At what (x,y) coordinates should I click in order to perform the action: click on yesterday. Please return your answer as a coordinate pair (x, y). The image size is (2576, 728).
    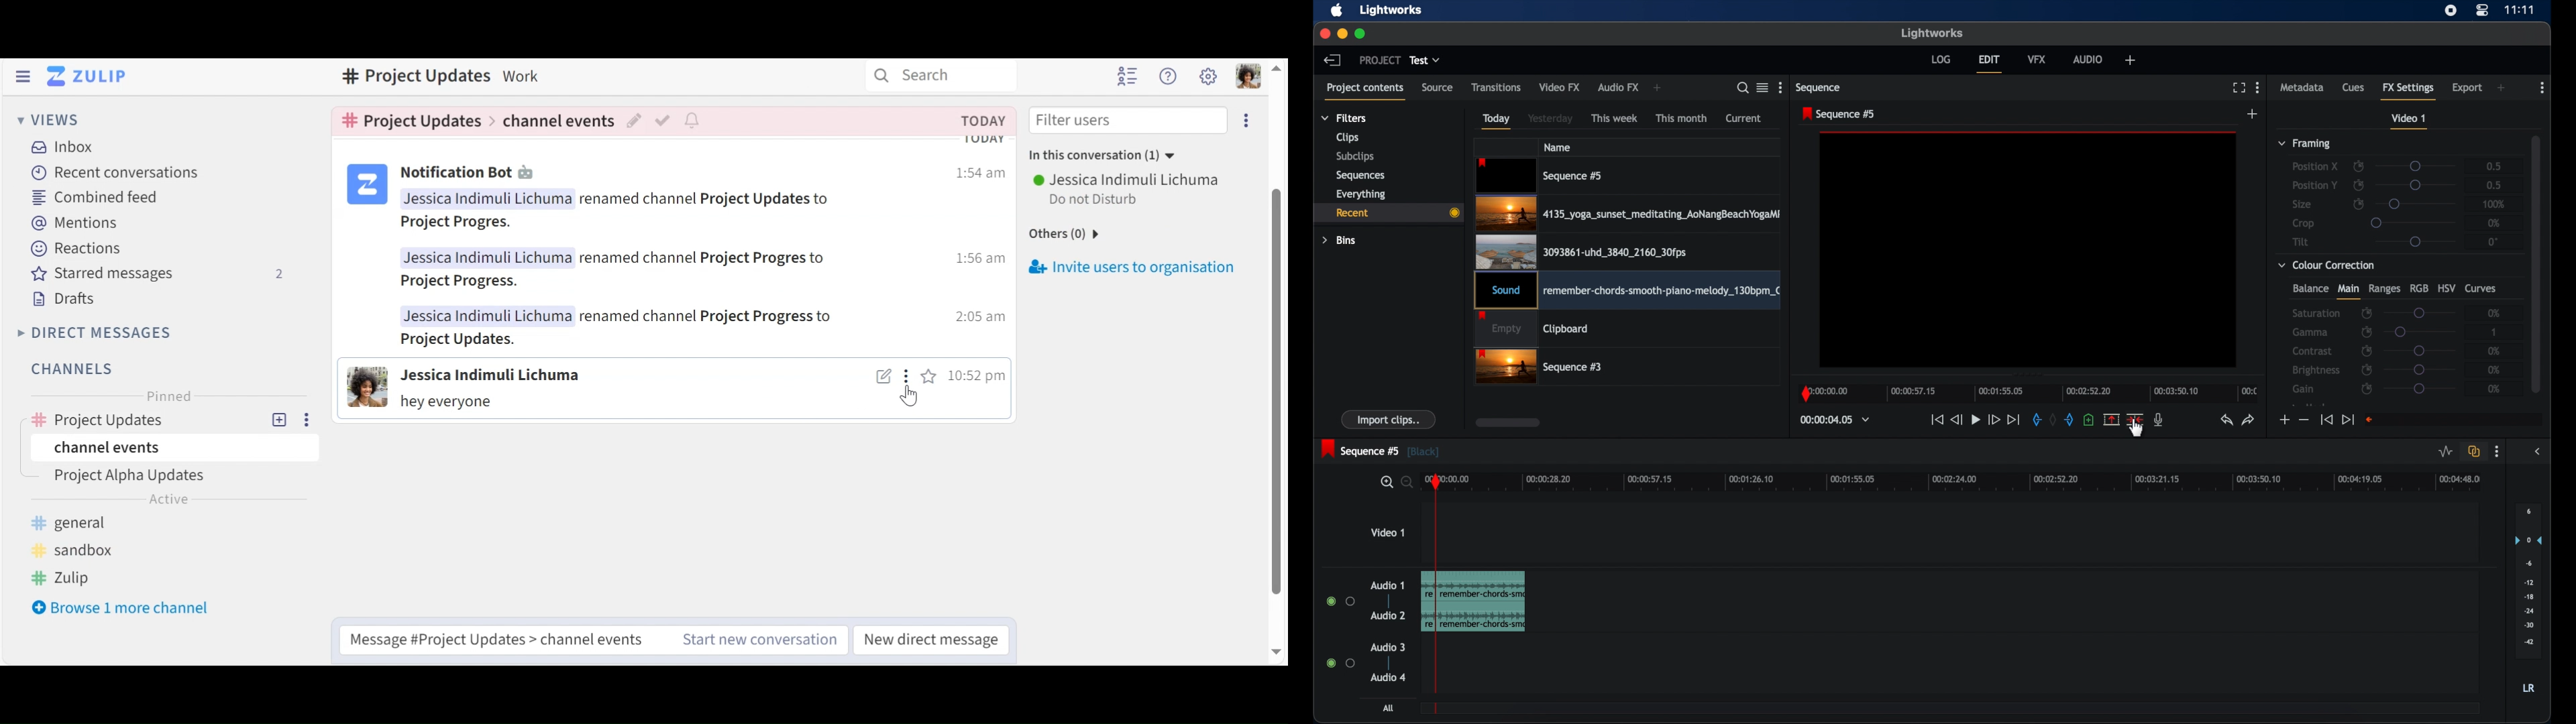
    Looking at the image, I should click on (1550, 118).